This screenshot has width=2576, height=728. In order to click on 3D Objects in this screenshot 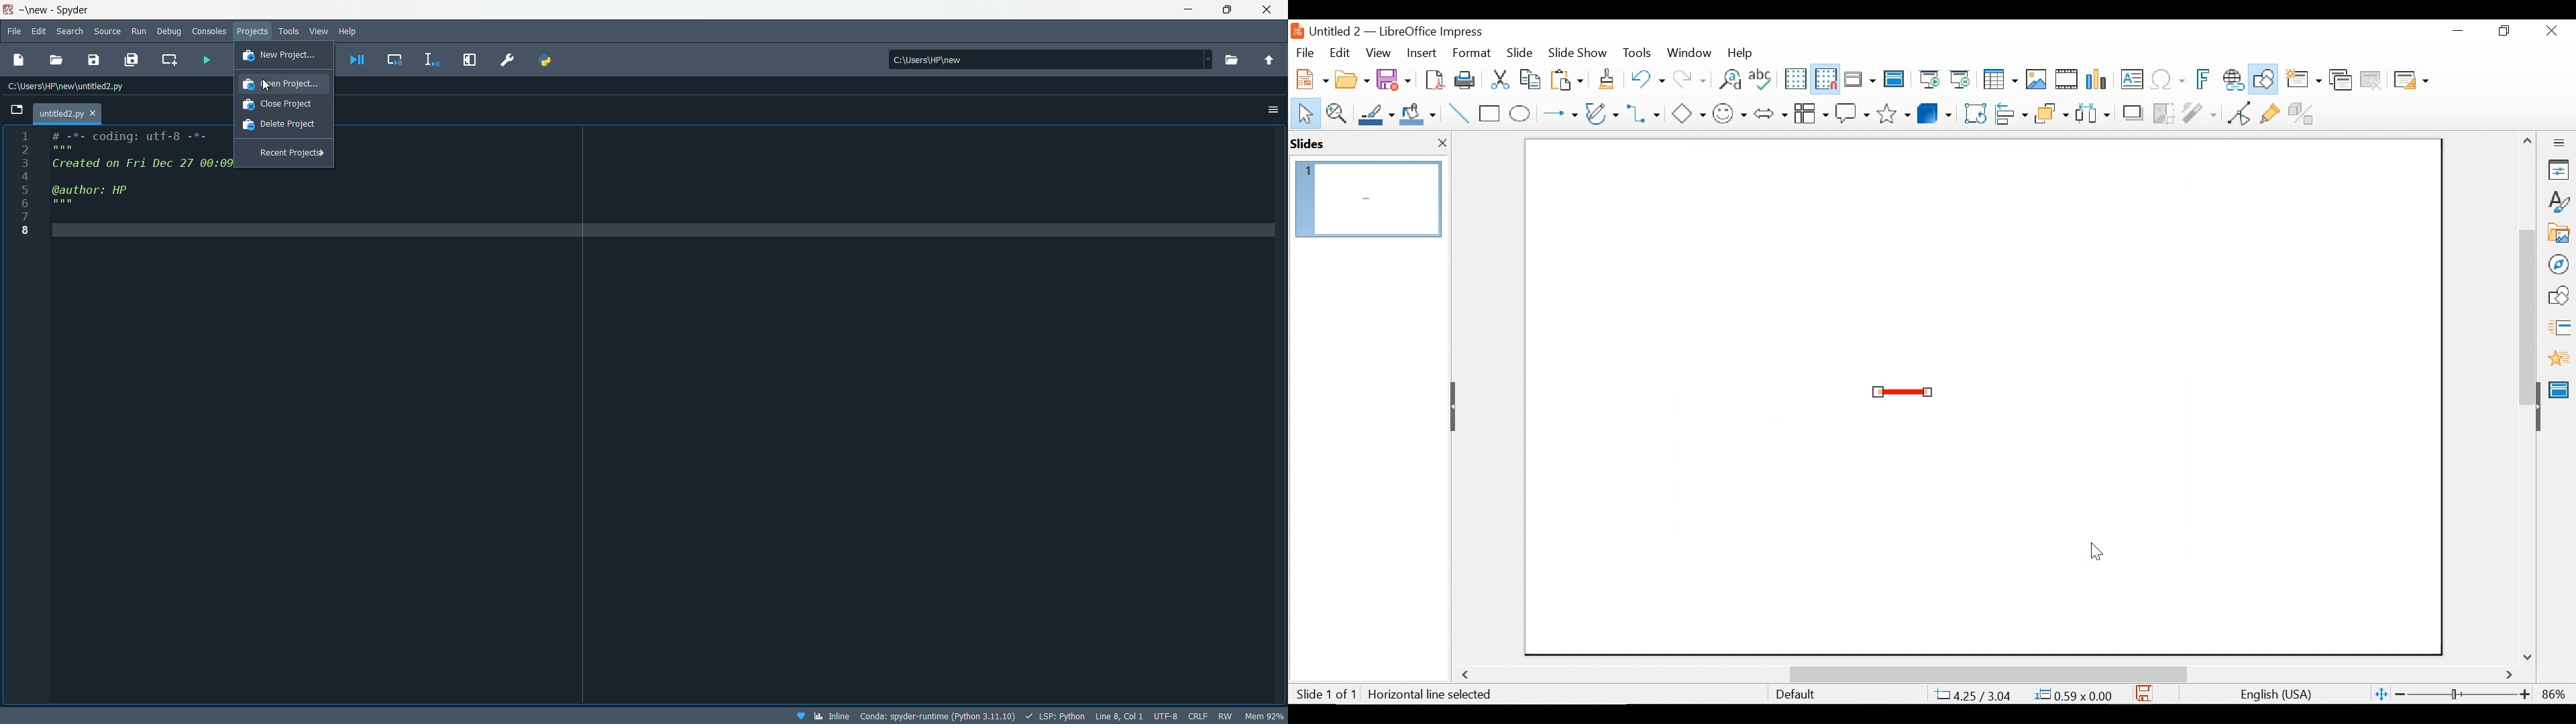, I will do `click(1935, 112)`.